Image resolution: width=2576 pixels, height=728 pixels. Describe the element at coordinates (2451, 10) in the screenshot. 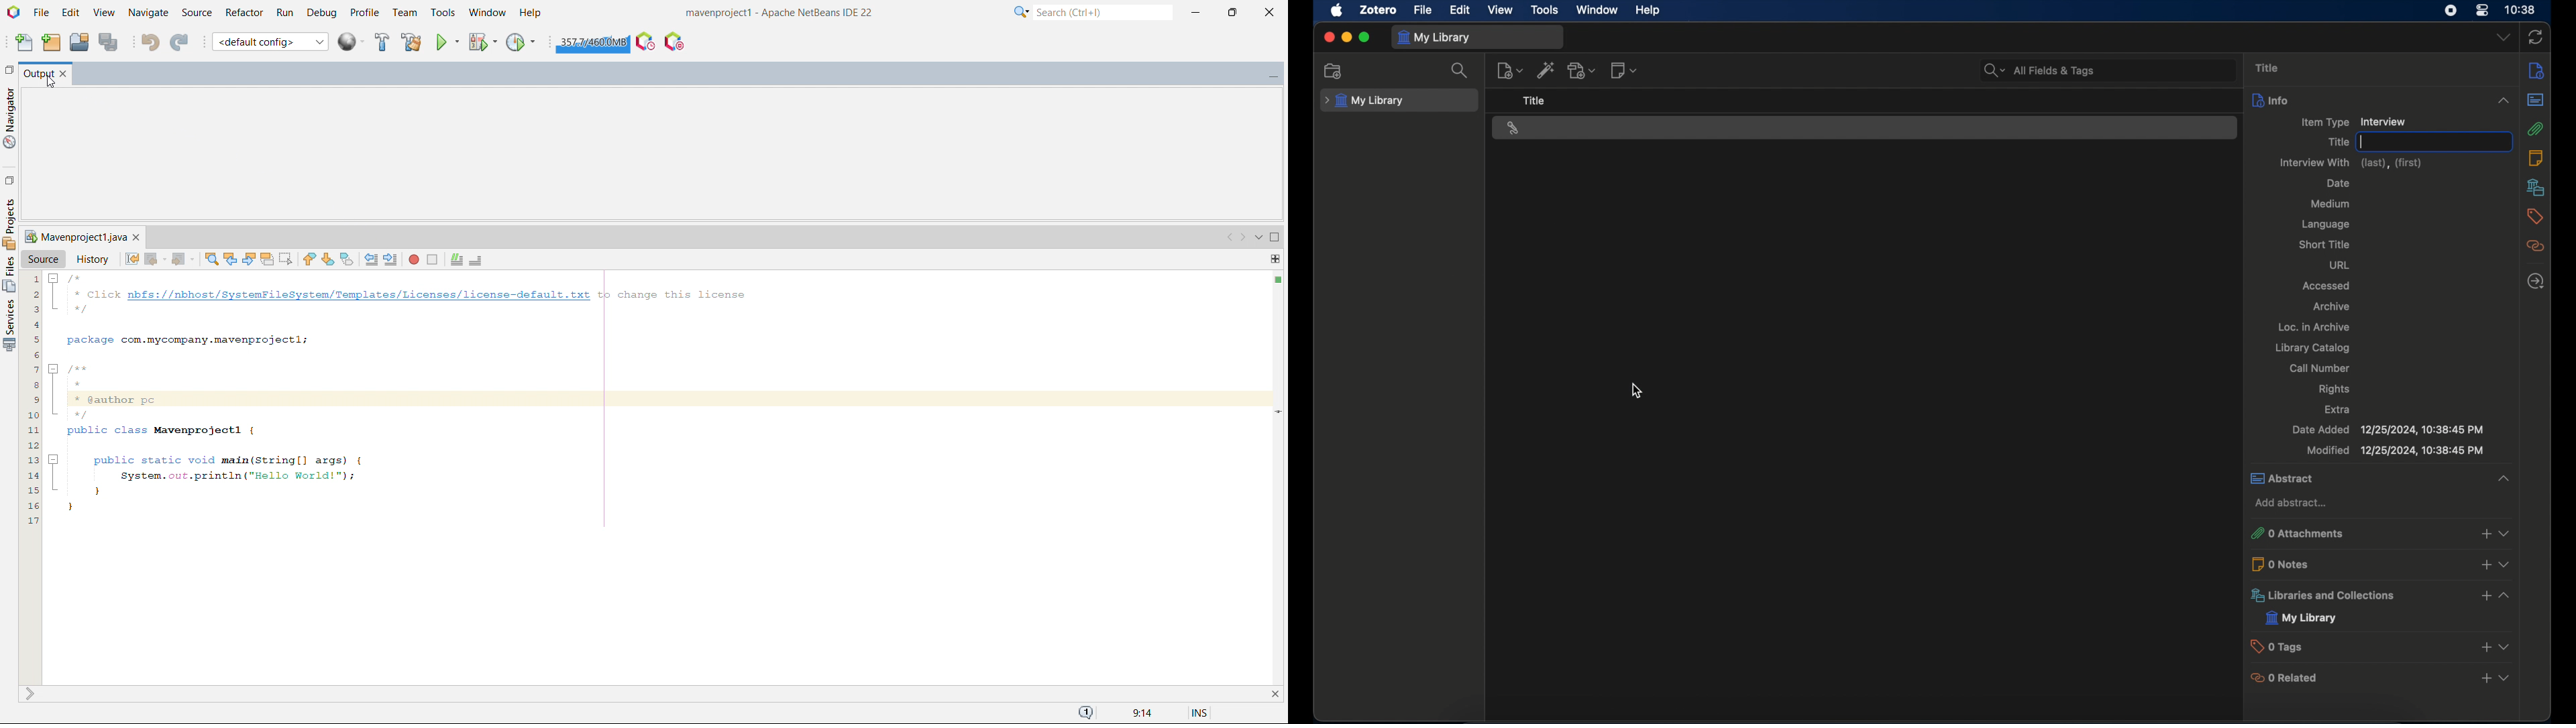

I see `screen recorder` at that location.